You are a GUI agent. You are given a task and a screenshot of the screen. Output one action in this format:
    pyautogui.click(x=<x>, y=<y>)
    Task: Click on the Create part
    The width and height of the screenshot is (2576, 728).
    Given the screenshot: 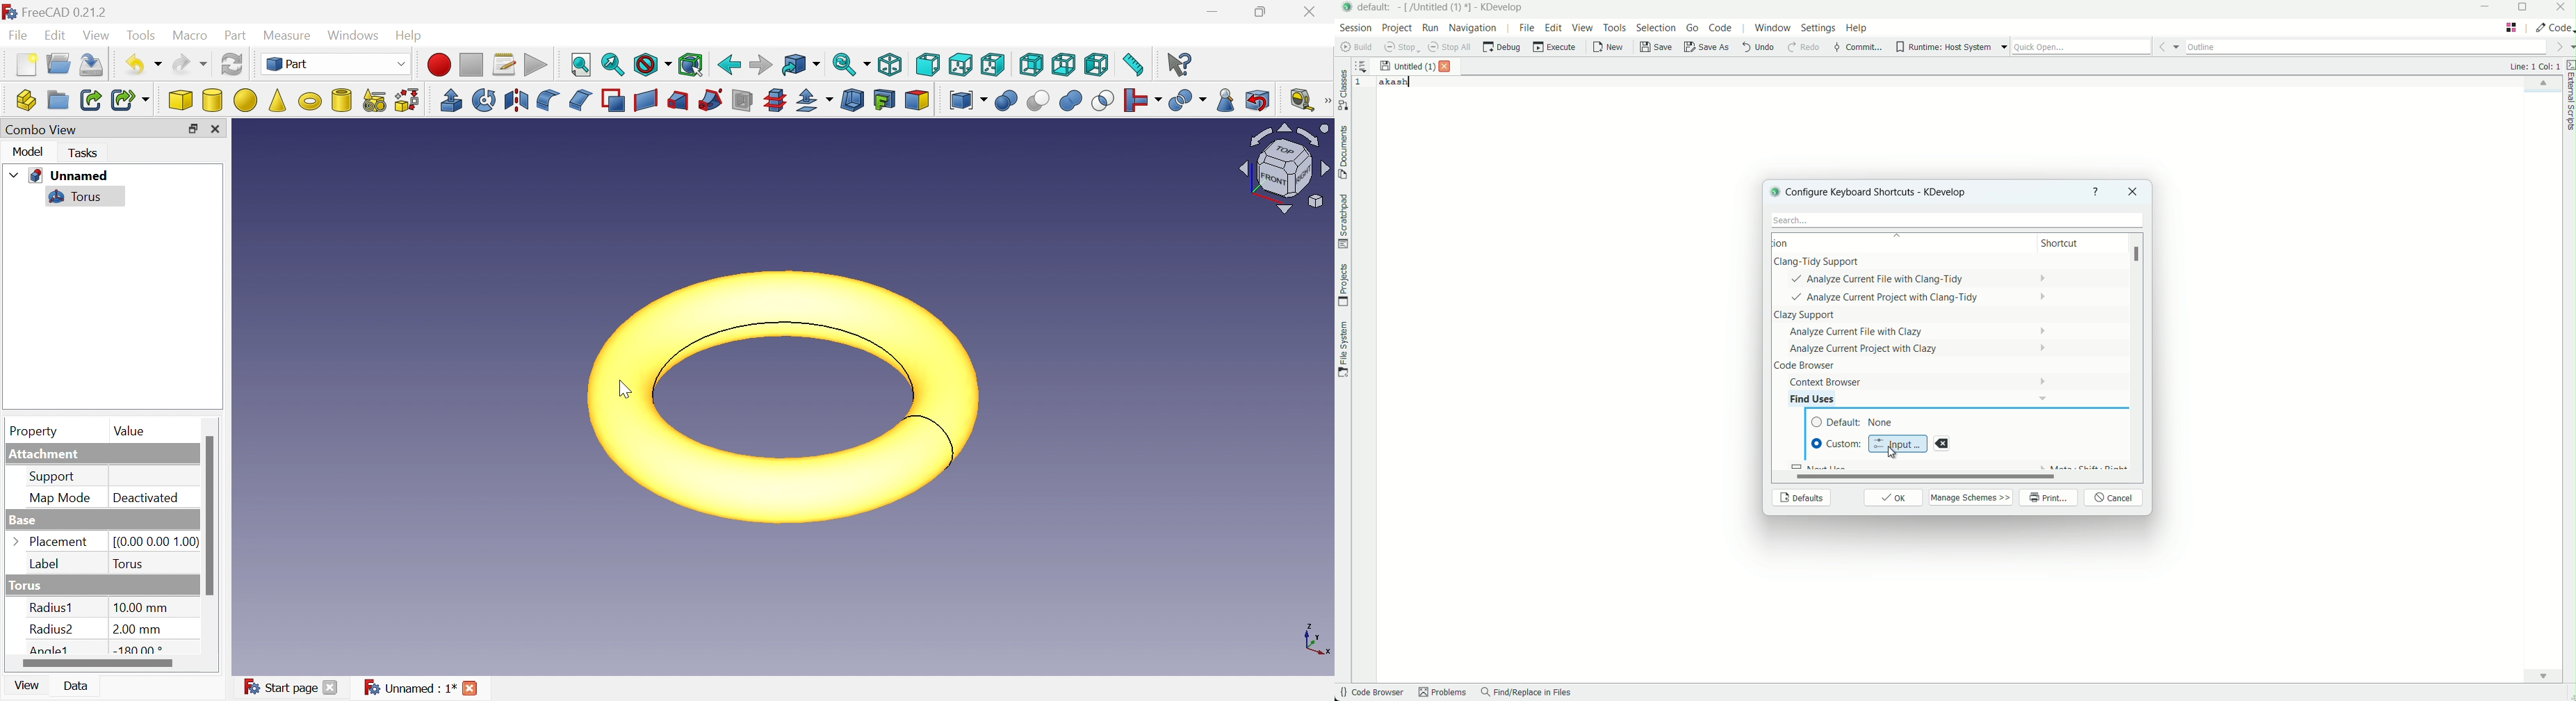 What is the action you would take?
    pyautogui.click(x=26, y=101)
    